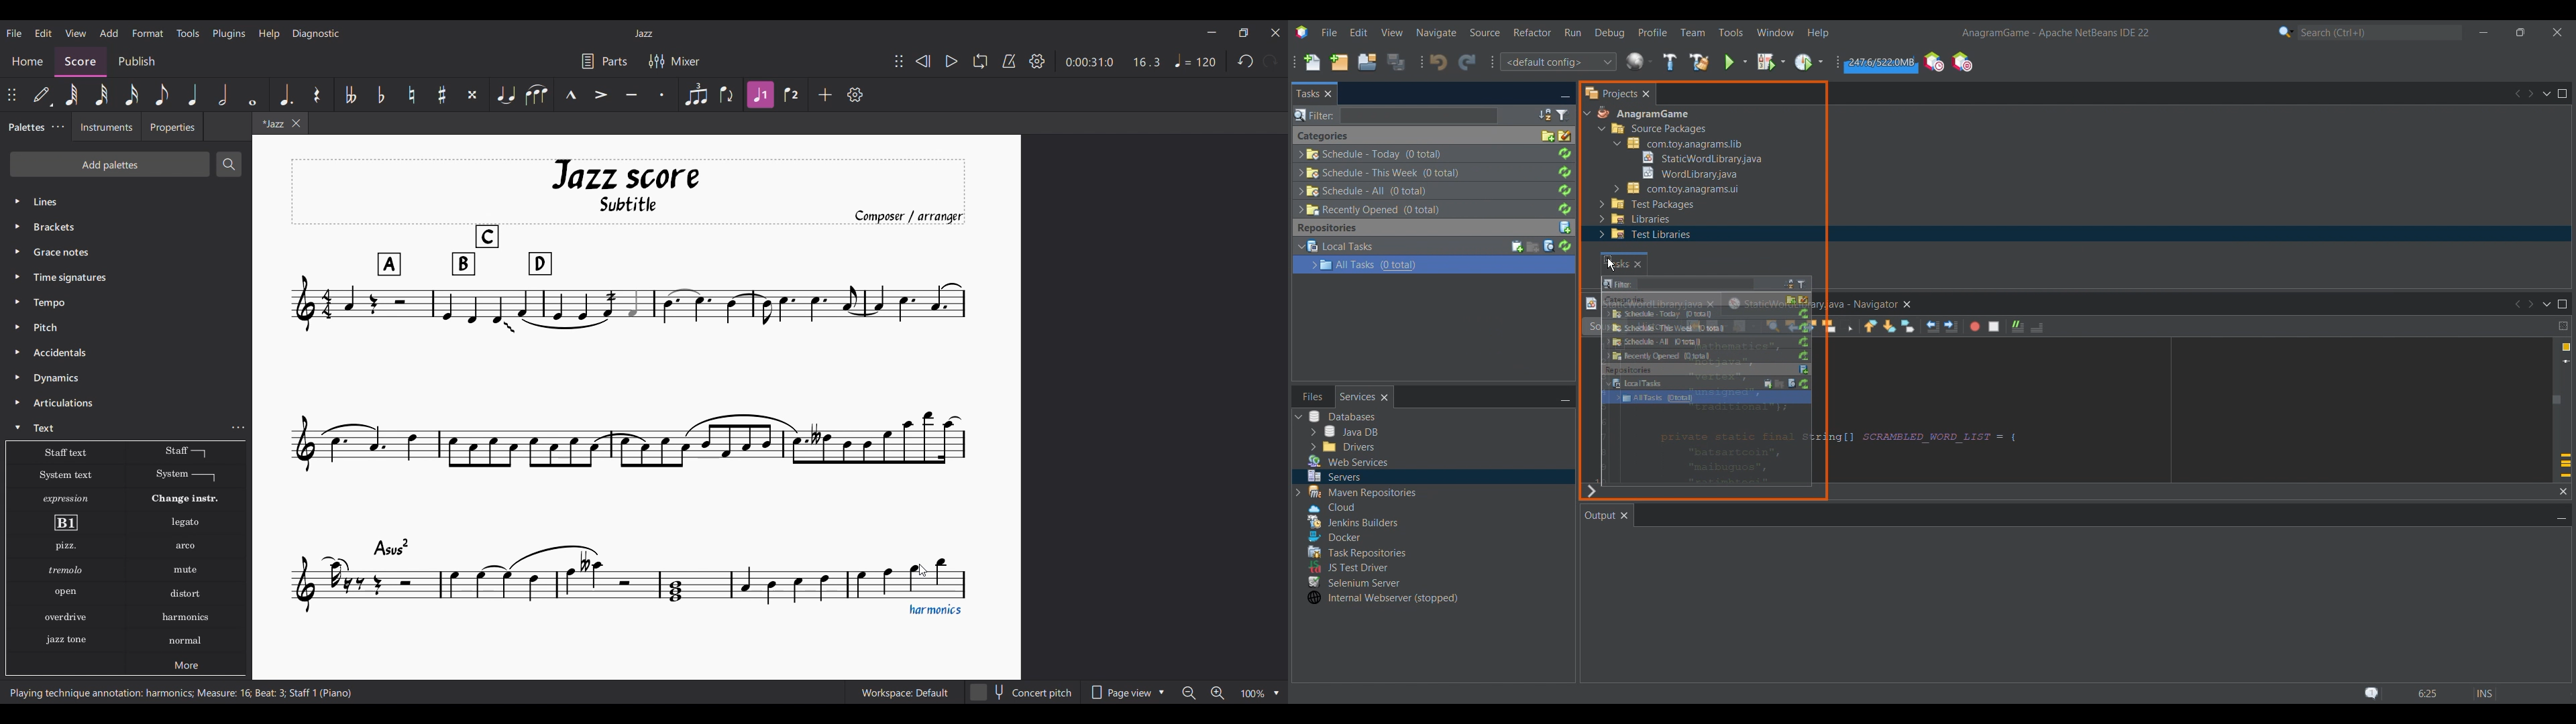 The height and width of the screenshot is (728, 2576). What do you see at coordinates (80, 202) in the screenshot?
I see `Palette options` at bounding box center [80, 202].